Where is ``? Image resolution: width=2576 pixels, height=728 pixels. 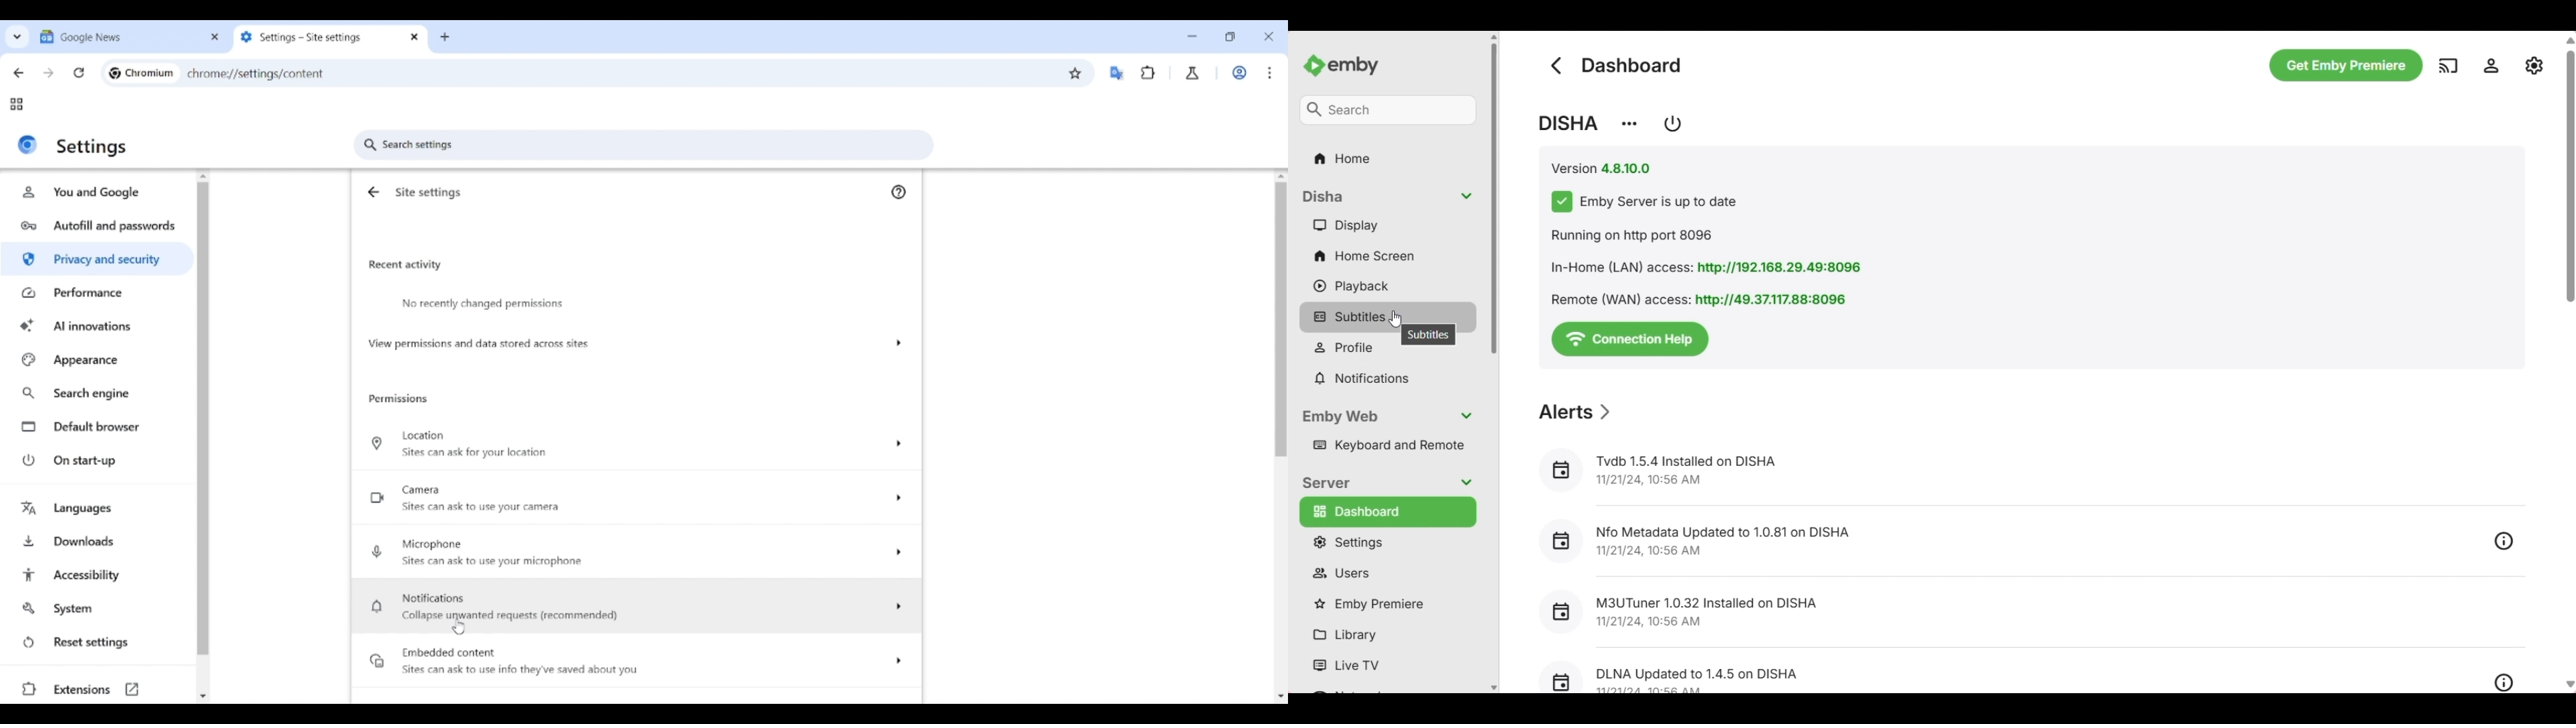  is located at coordinates (2505, 683).